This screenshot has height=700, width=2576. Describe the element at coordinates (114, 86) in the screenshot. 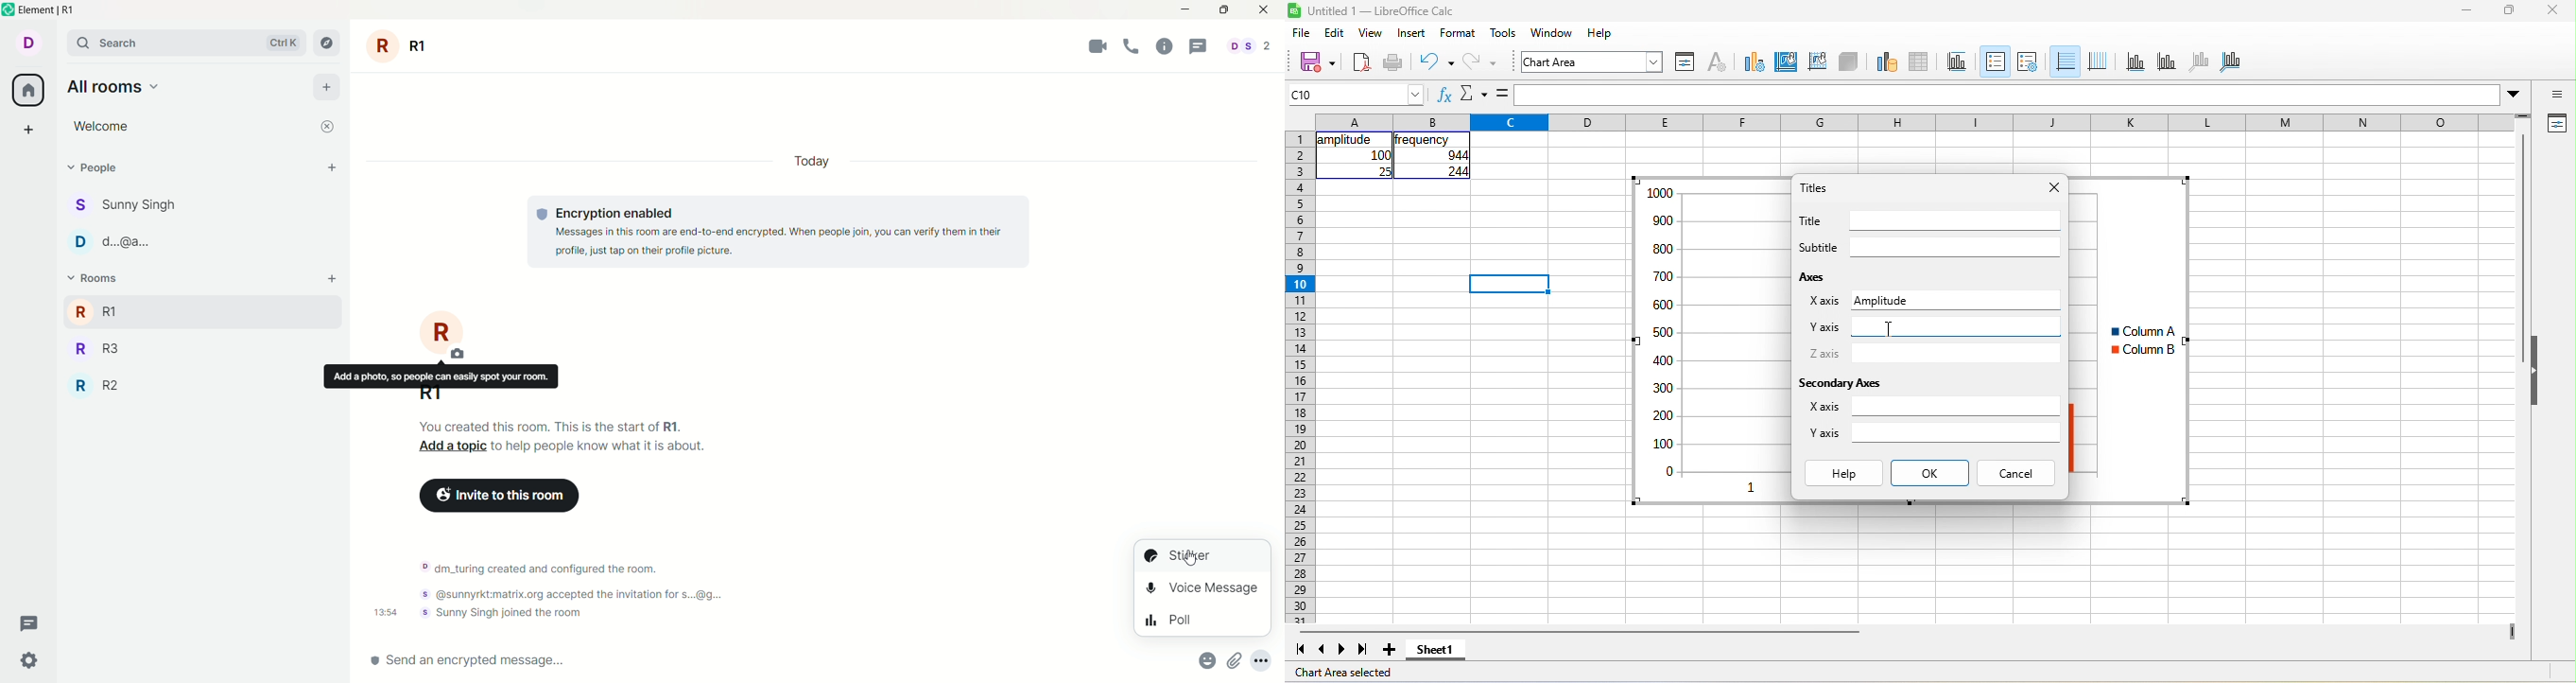

I see `all rooms` at that location.